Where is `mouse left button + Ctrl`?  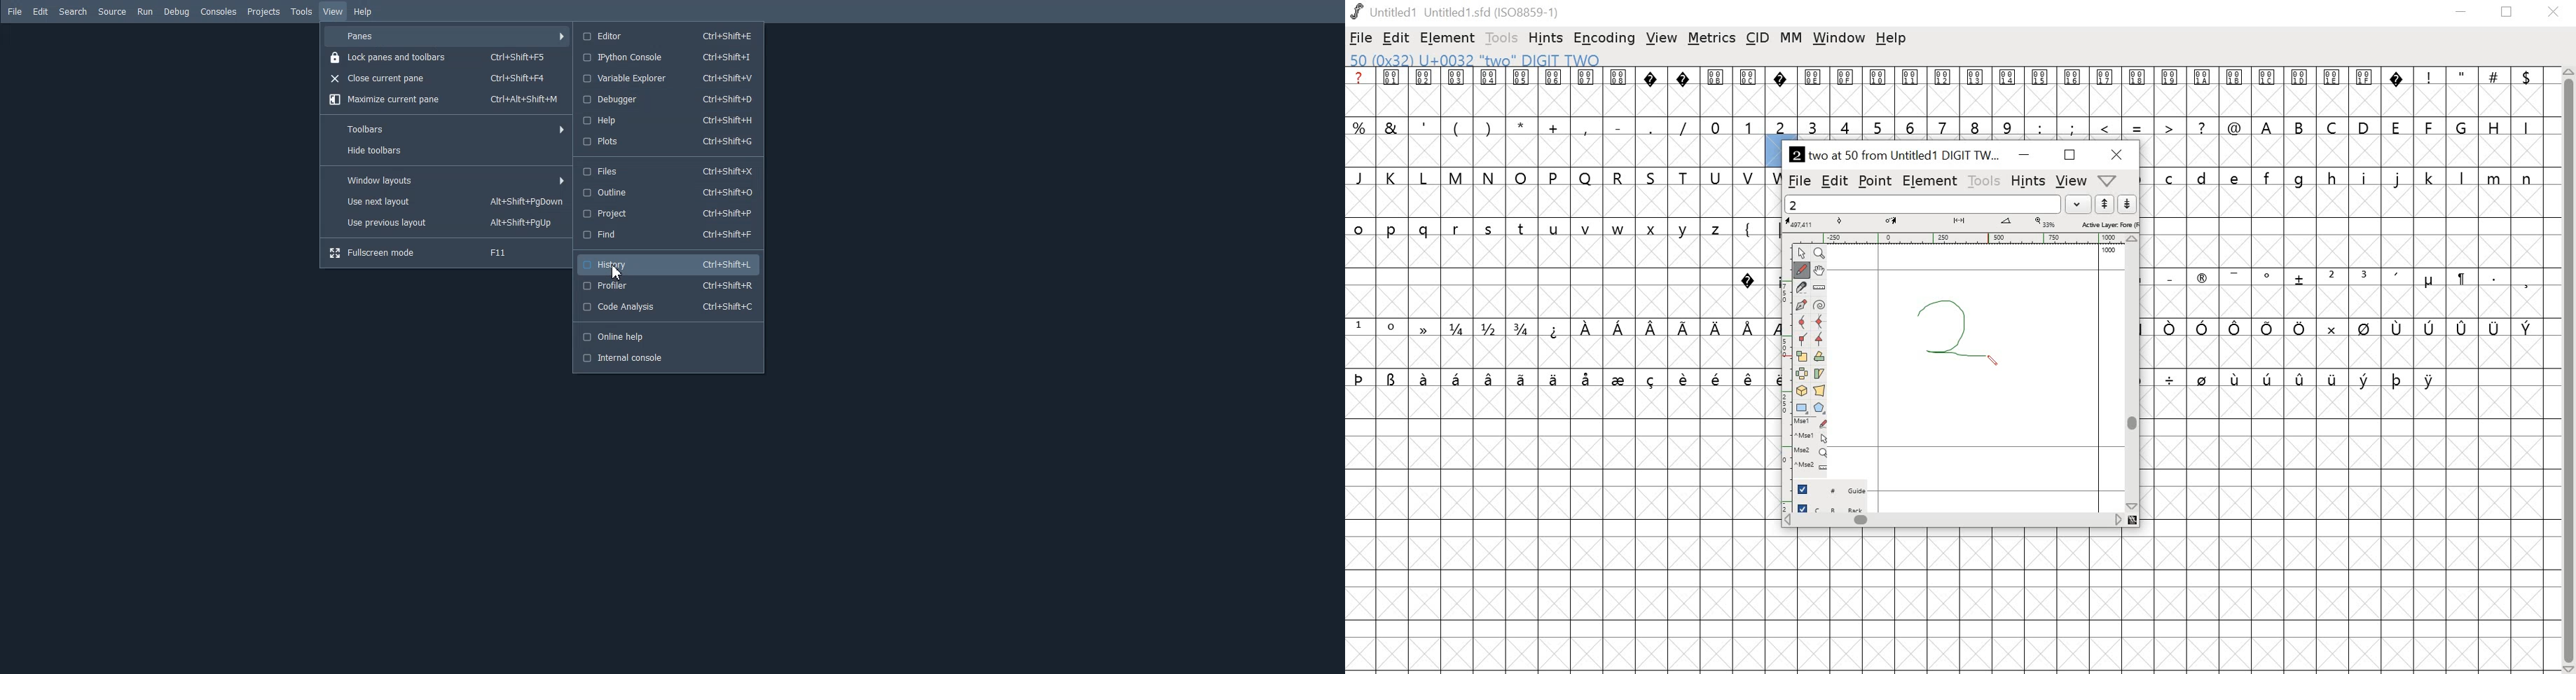
mouse left button + Ctrl is located at coordinates (1814, 438).